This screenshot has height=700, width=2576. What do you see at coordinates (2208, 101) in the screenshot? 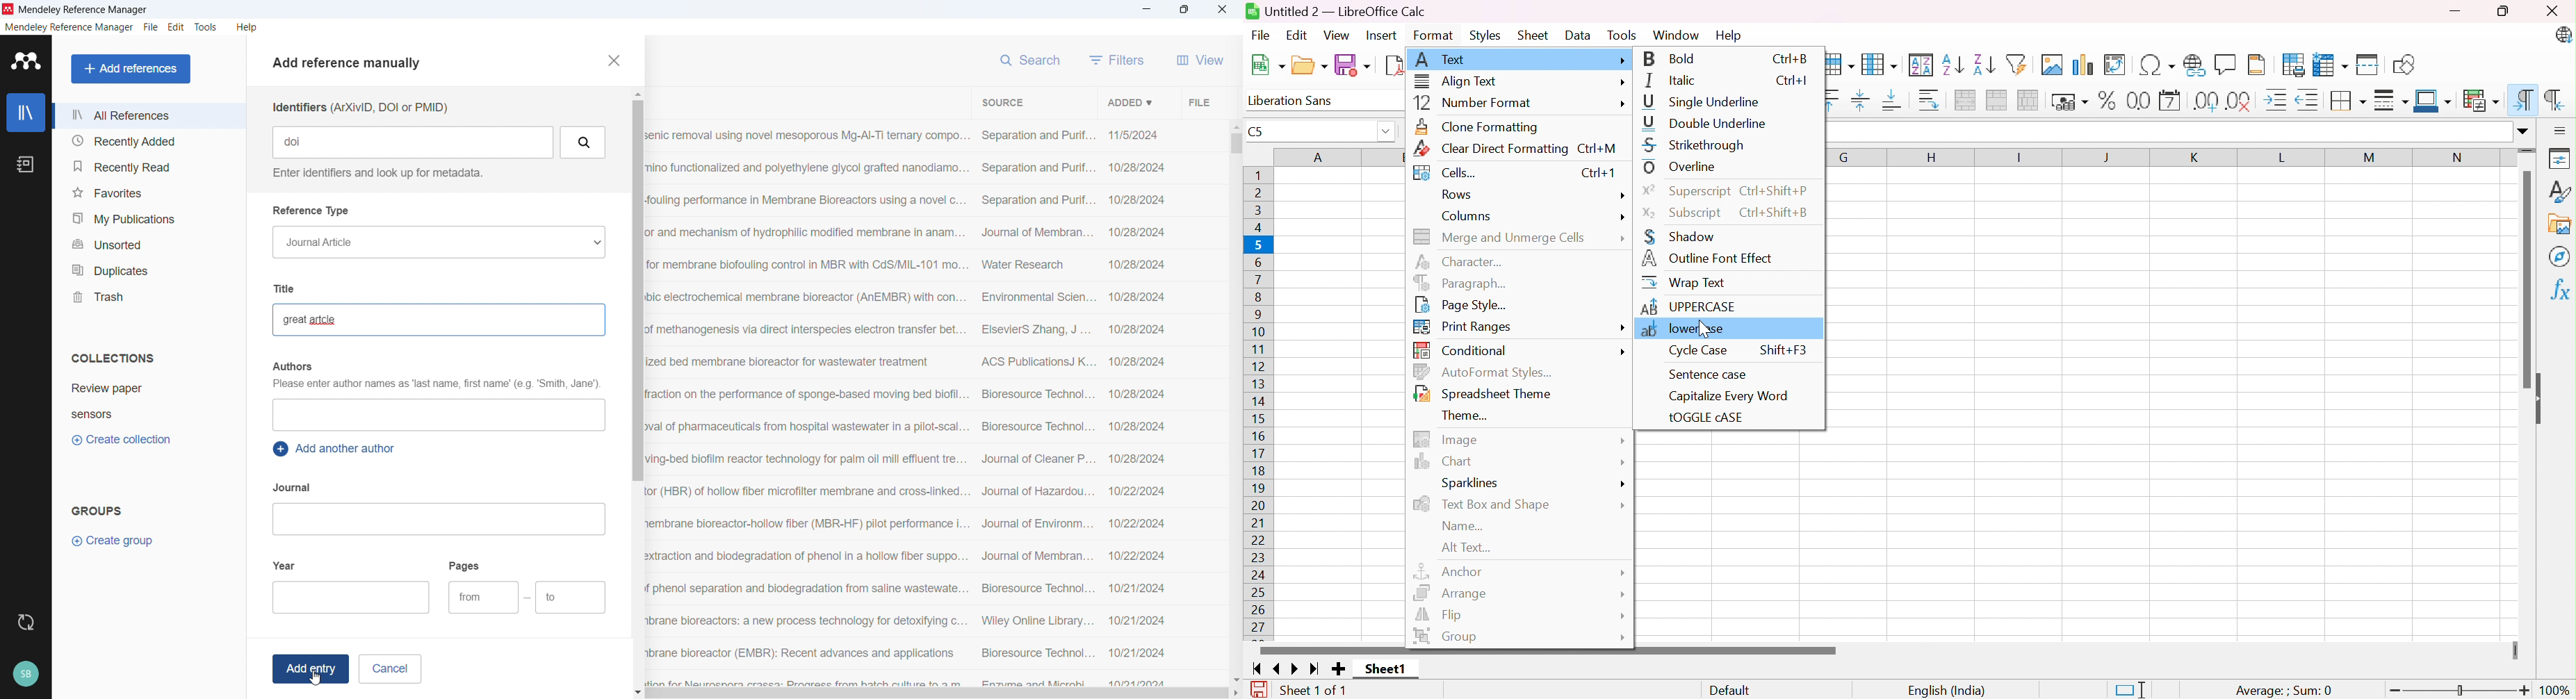
I see `Add Decimal Place` at bounding box center [2208, 101].